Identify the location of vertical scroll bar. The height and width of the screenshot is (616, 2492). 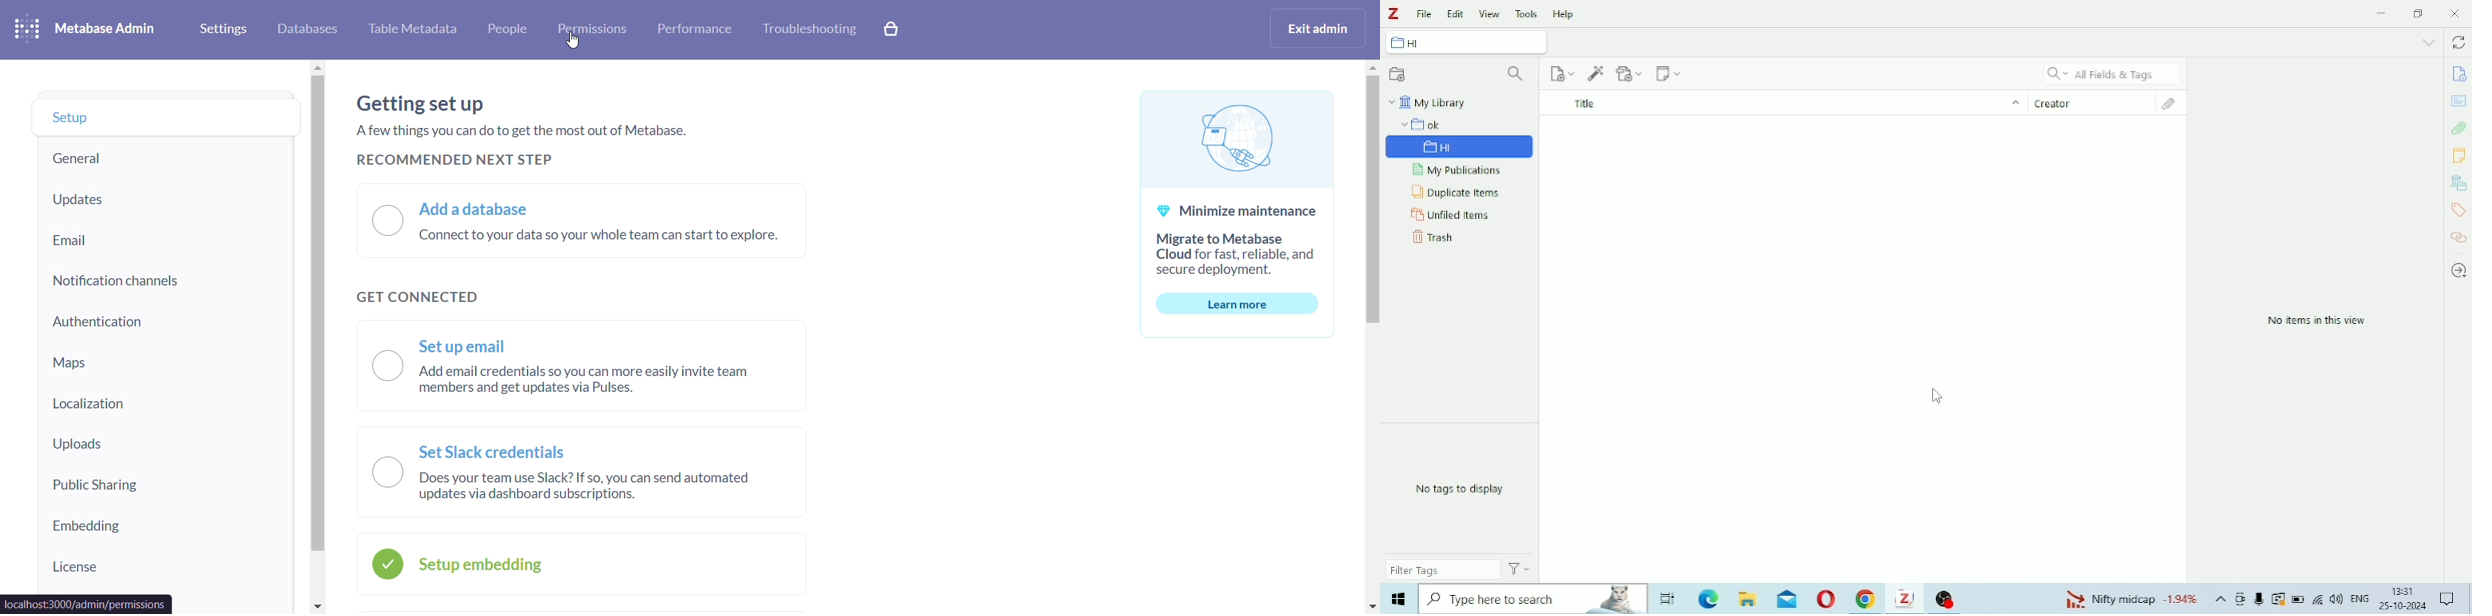
(1372, 336).